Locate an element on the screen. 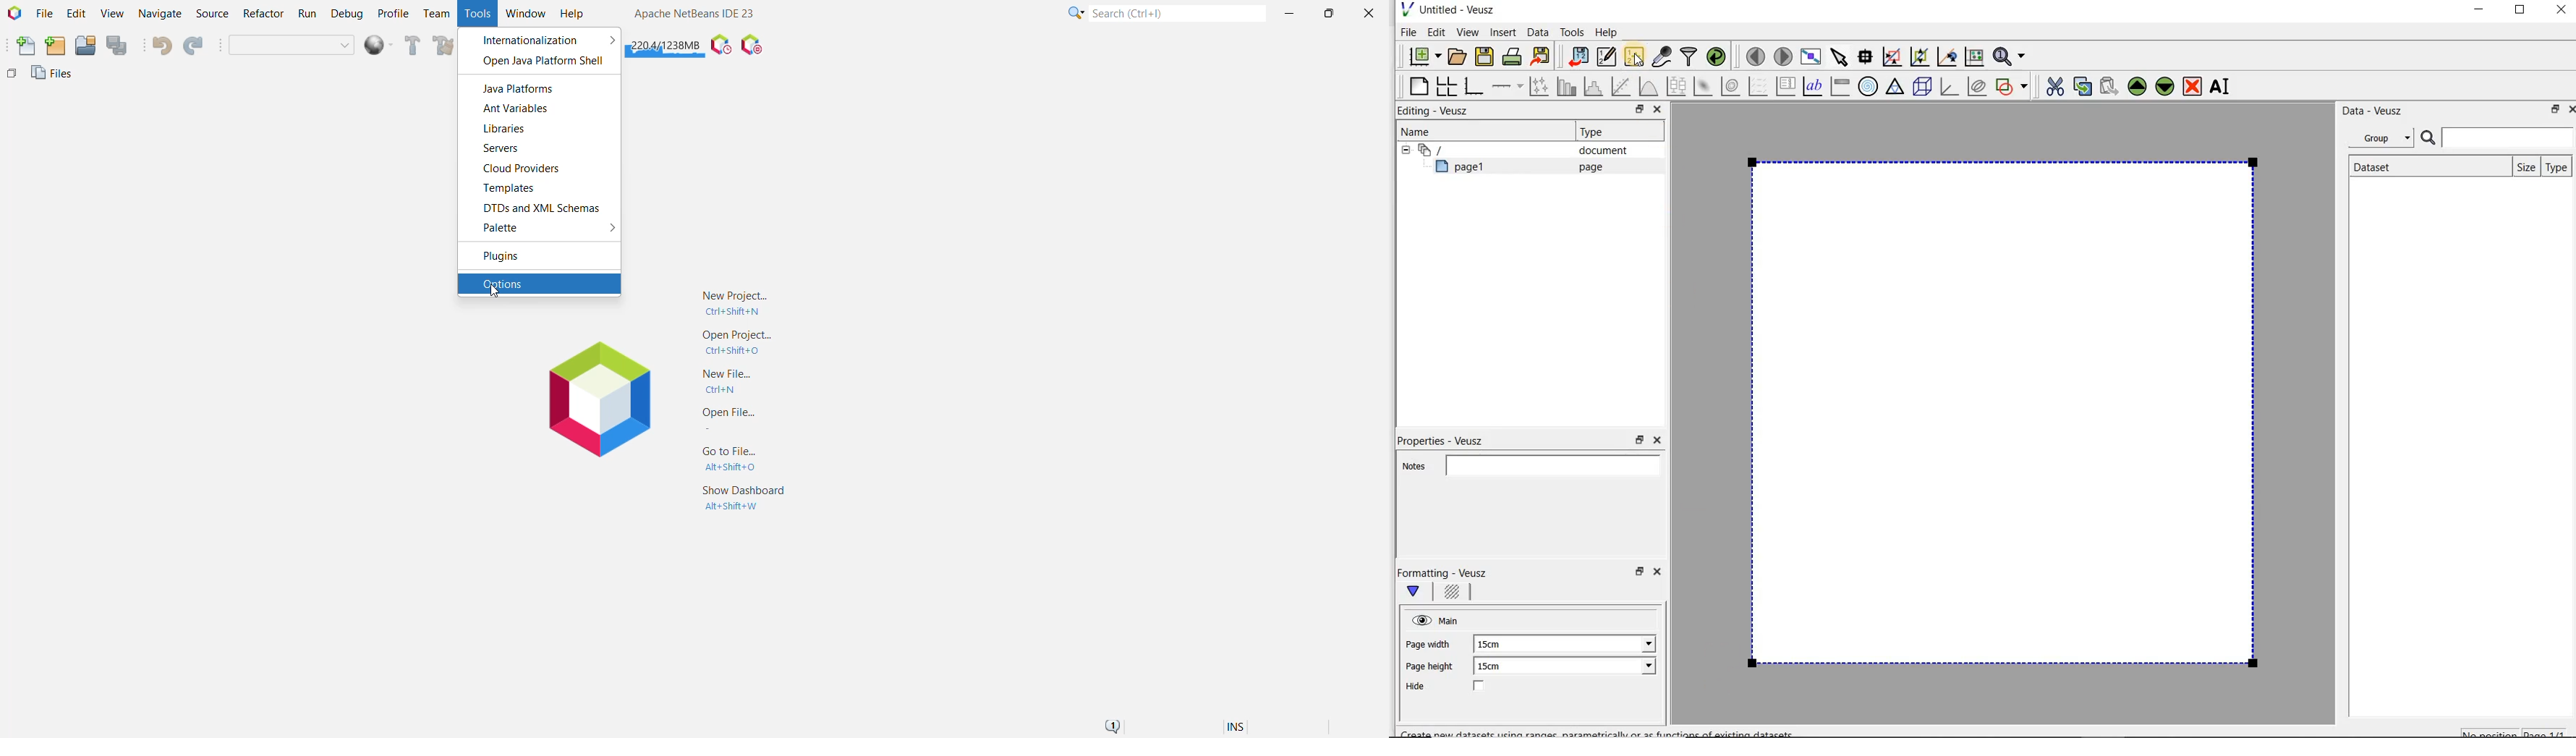  Group is located at coordinates (2385, 140).